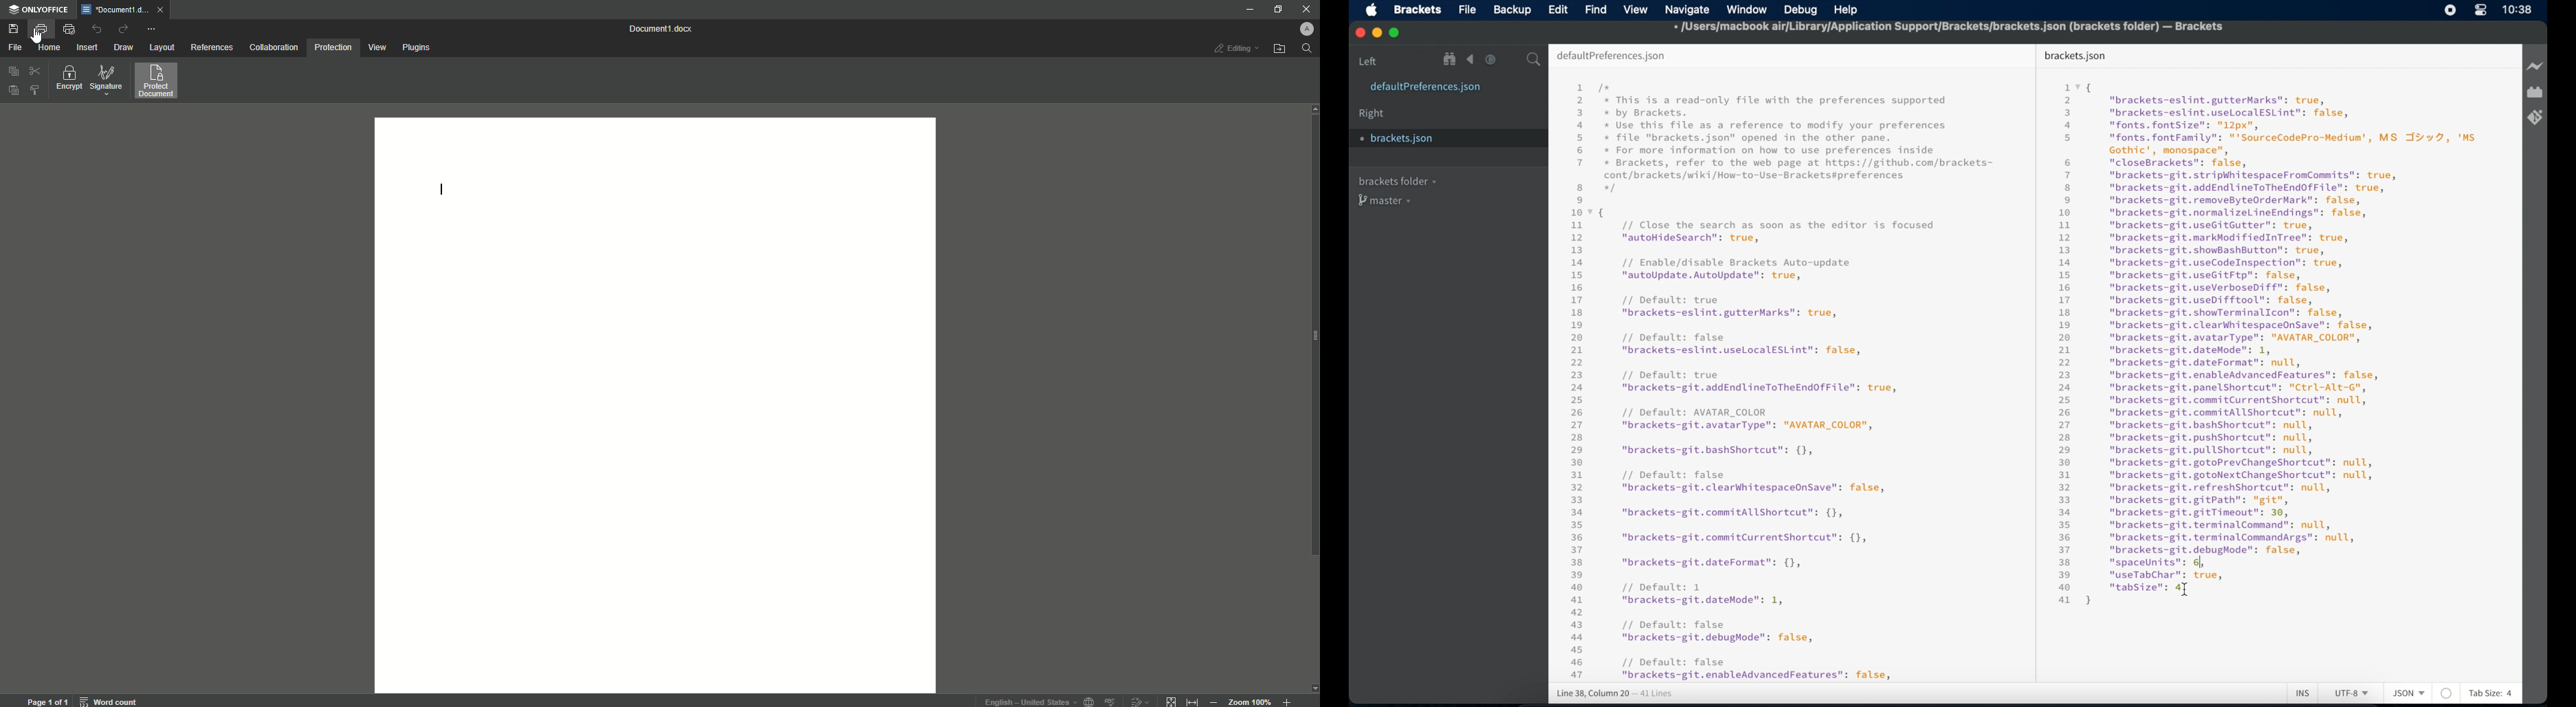  I want to click on line  38,  column 20 - 41 lines, so click(1615, 694).